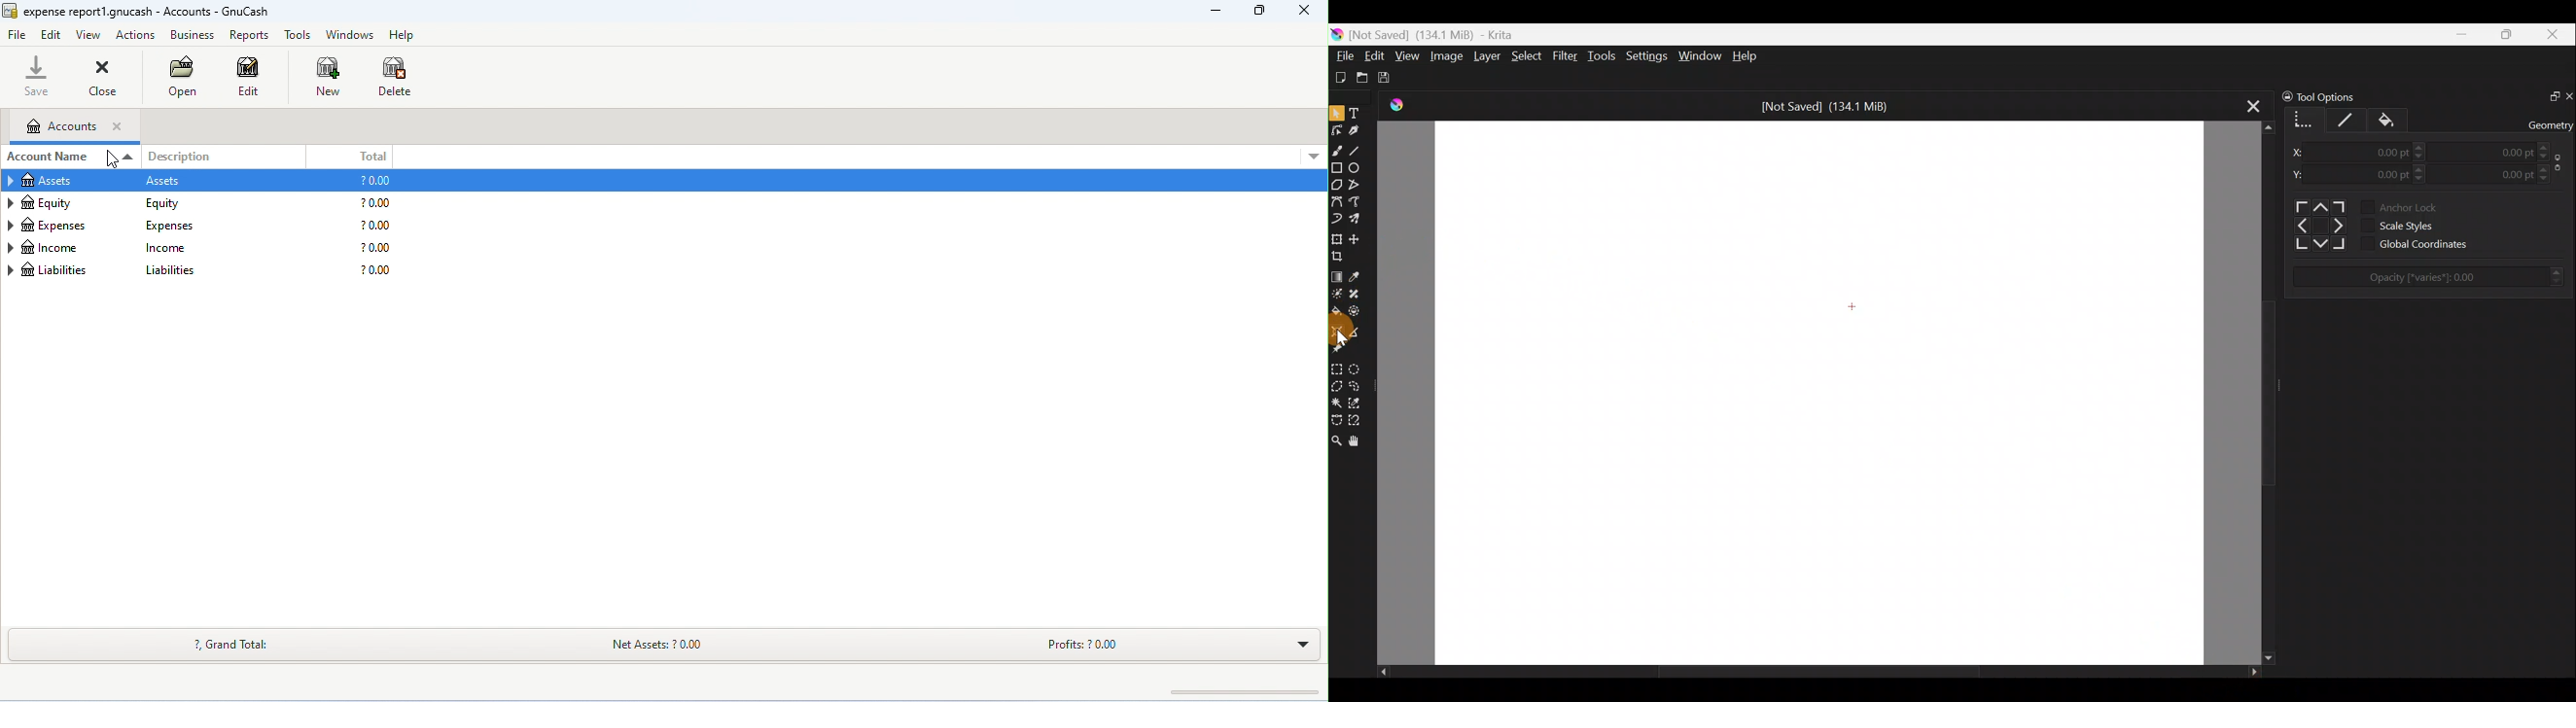 The width and height of the screenshot is (2576, 728). What do you see at coordinates (54, 248) in the screenshot?
I see `income` at bounding box center [54, 248].